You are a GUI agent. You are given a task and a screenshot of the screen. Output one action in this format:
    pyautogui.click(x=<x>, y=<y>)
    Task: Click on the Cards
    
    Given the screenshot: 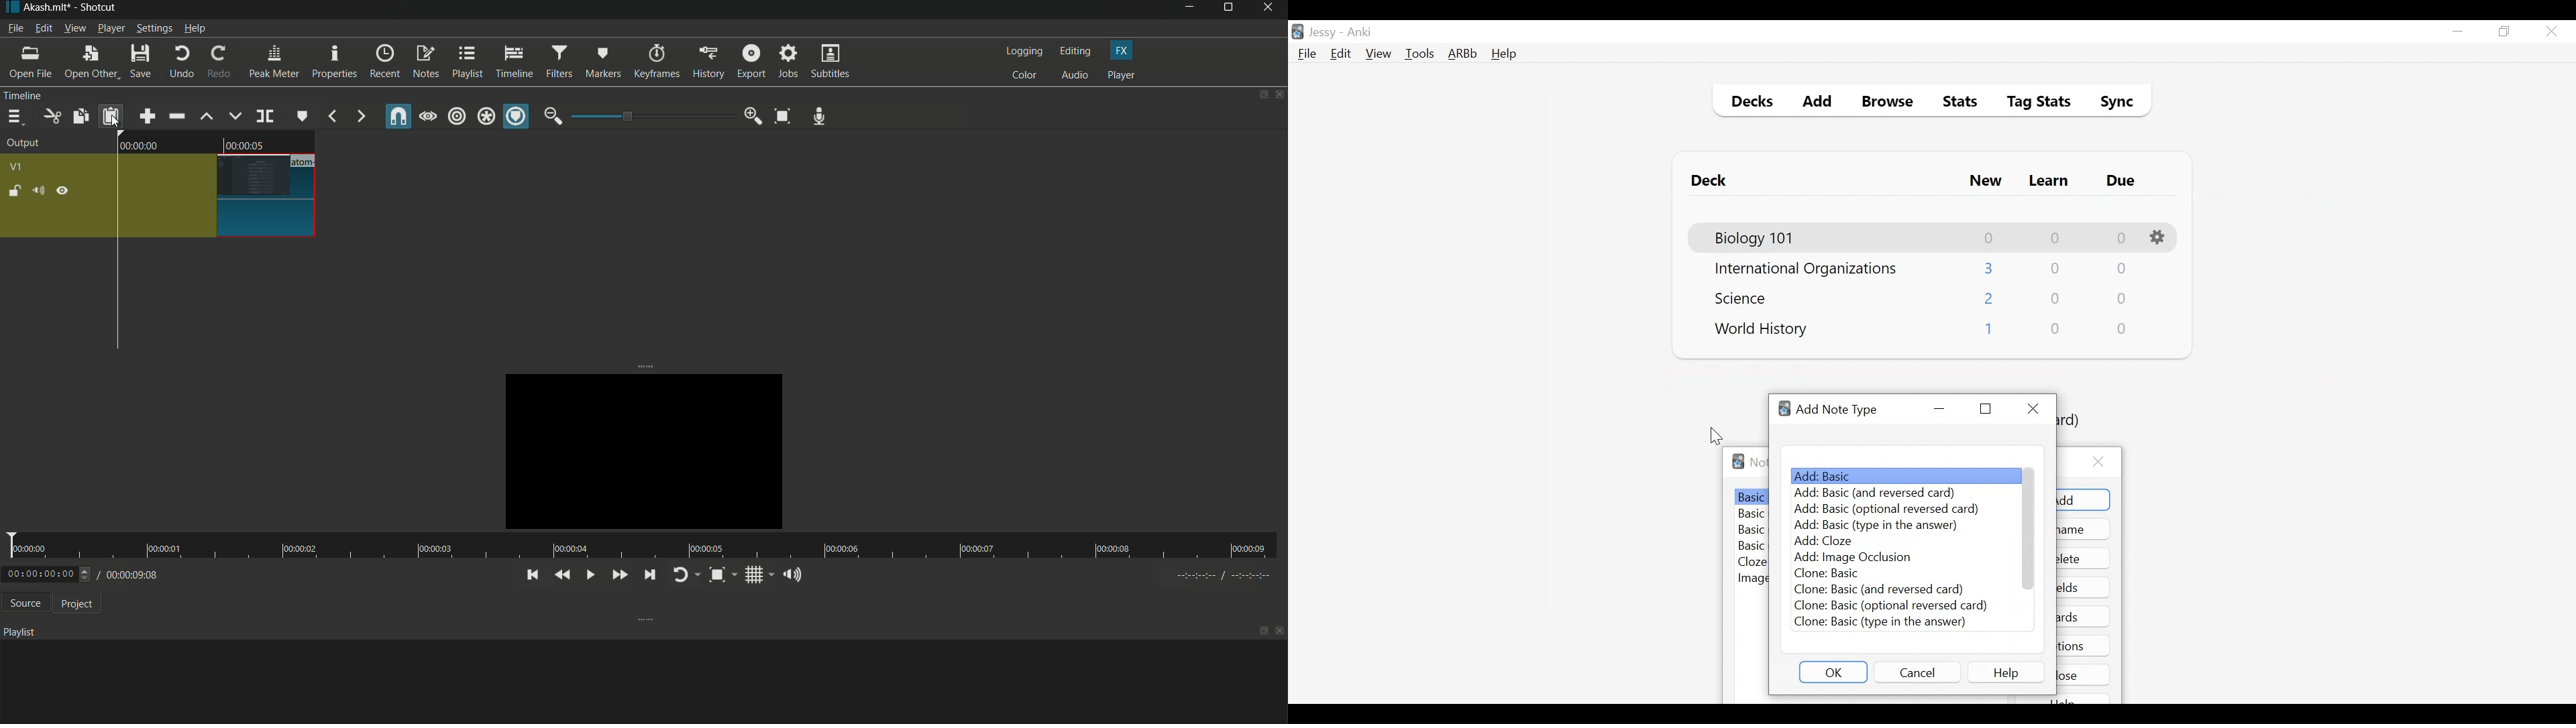 What is the action you would take?
    pyautogui.click(x=2086, y=616)
    